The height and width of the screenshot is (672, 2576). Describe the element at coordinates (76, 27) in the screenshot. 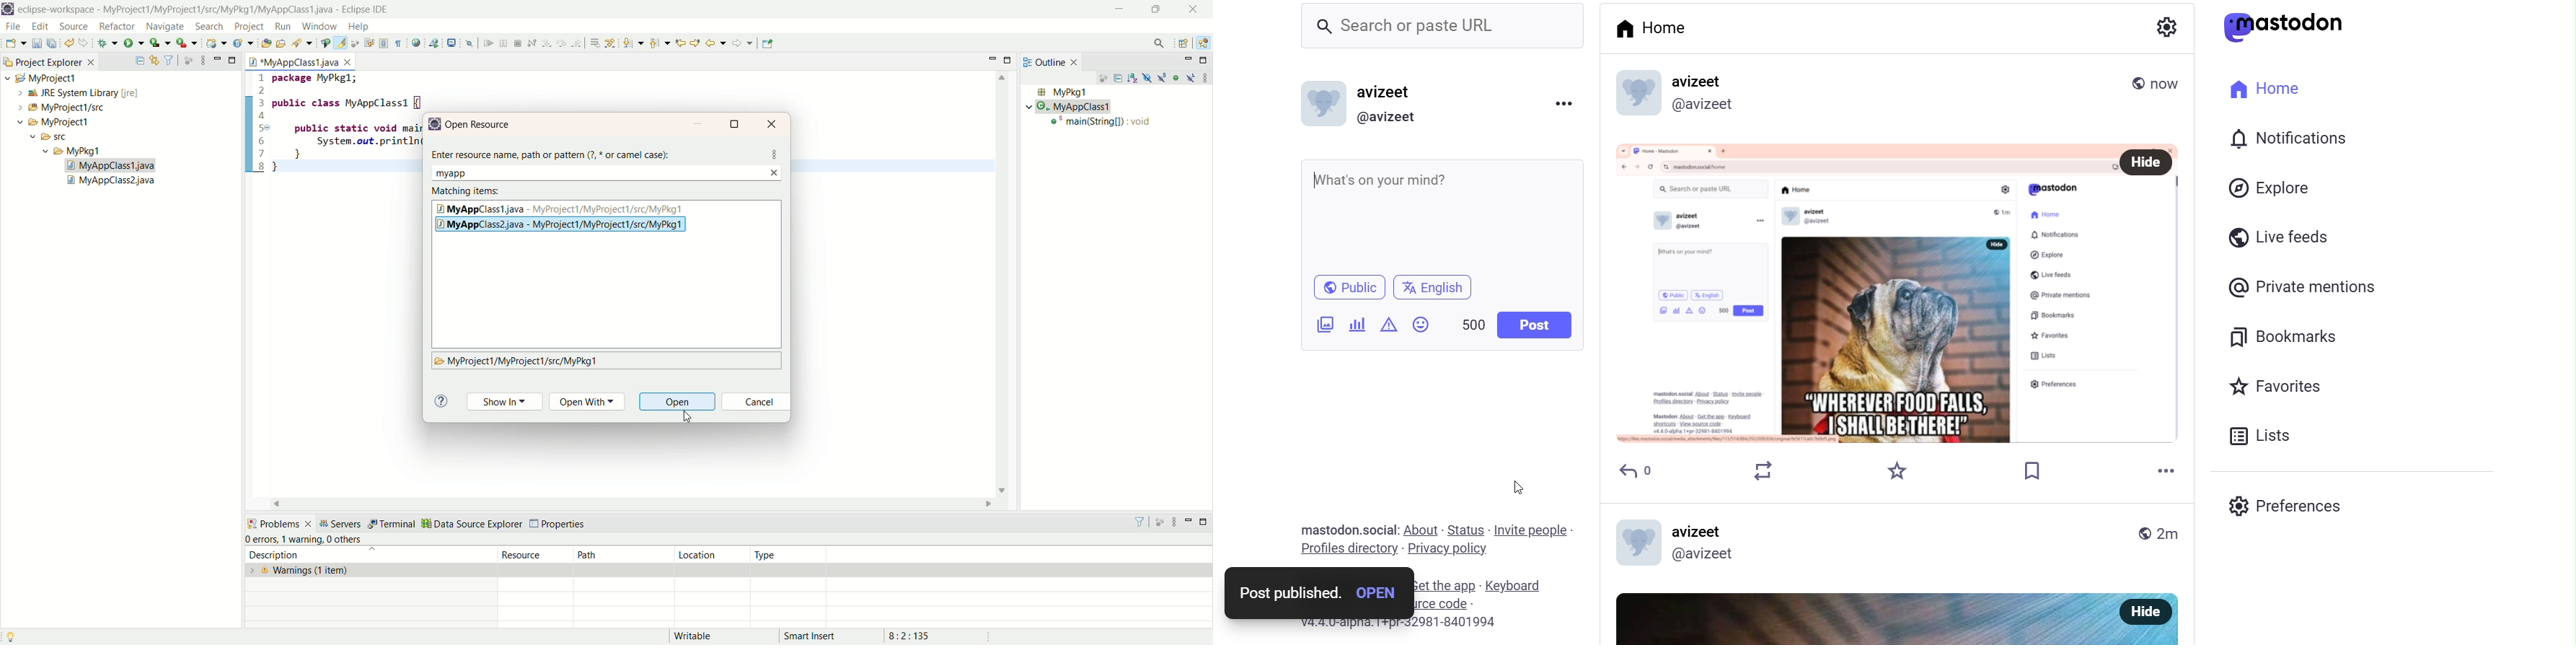

I see `source` at that location.